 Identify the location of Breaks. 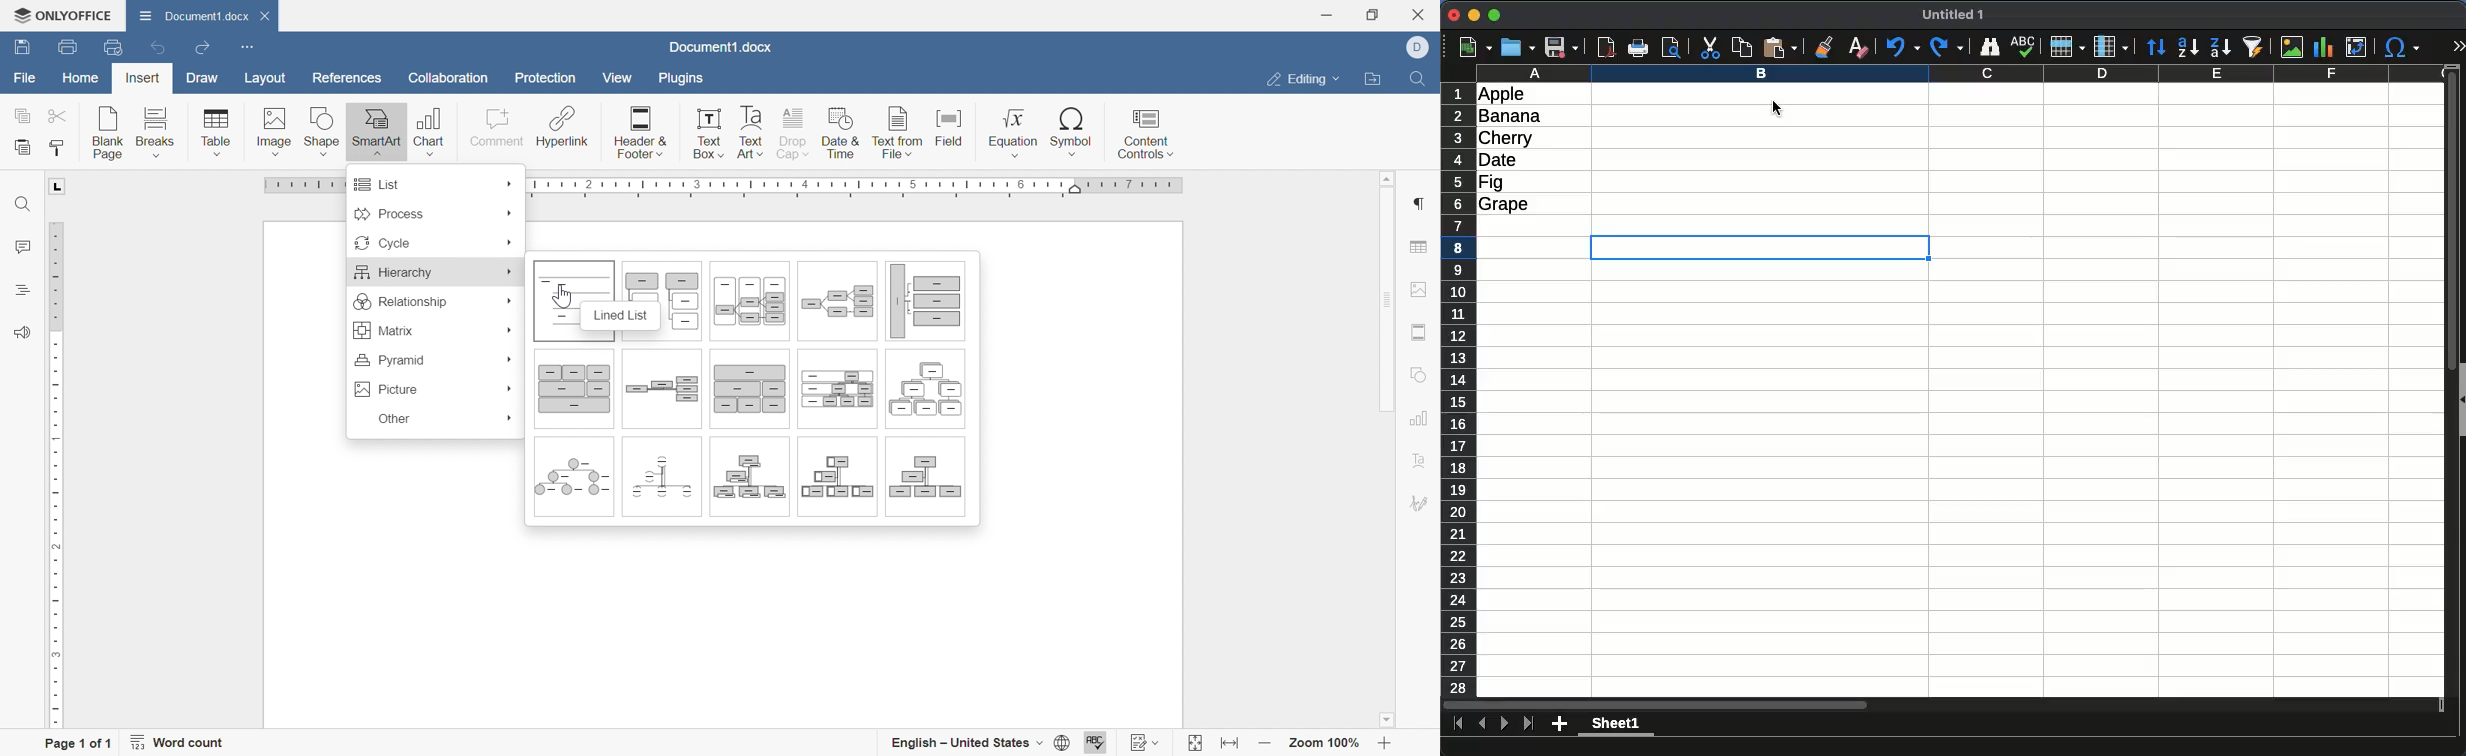
(158, 130).